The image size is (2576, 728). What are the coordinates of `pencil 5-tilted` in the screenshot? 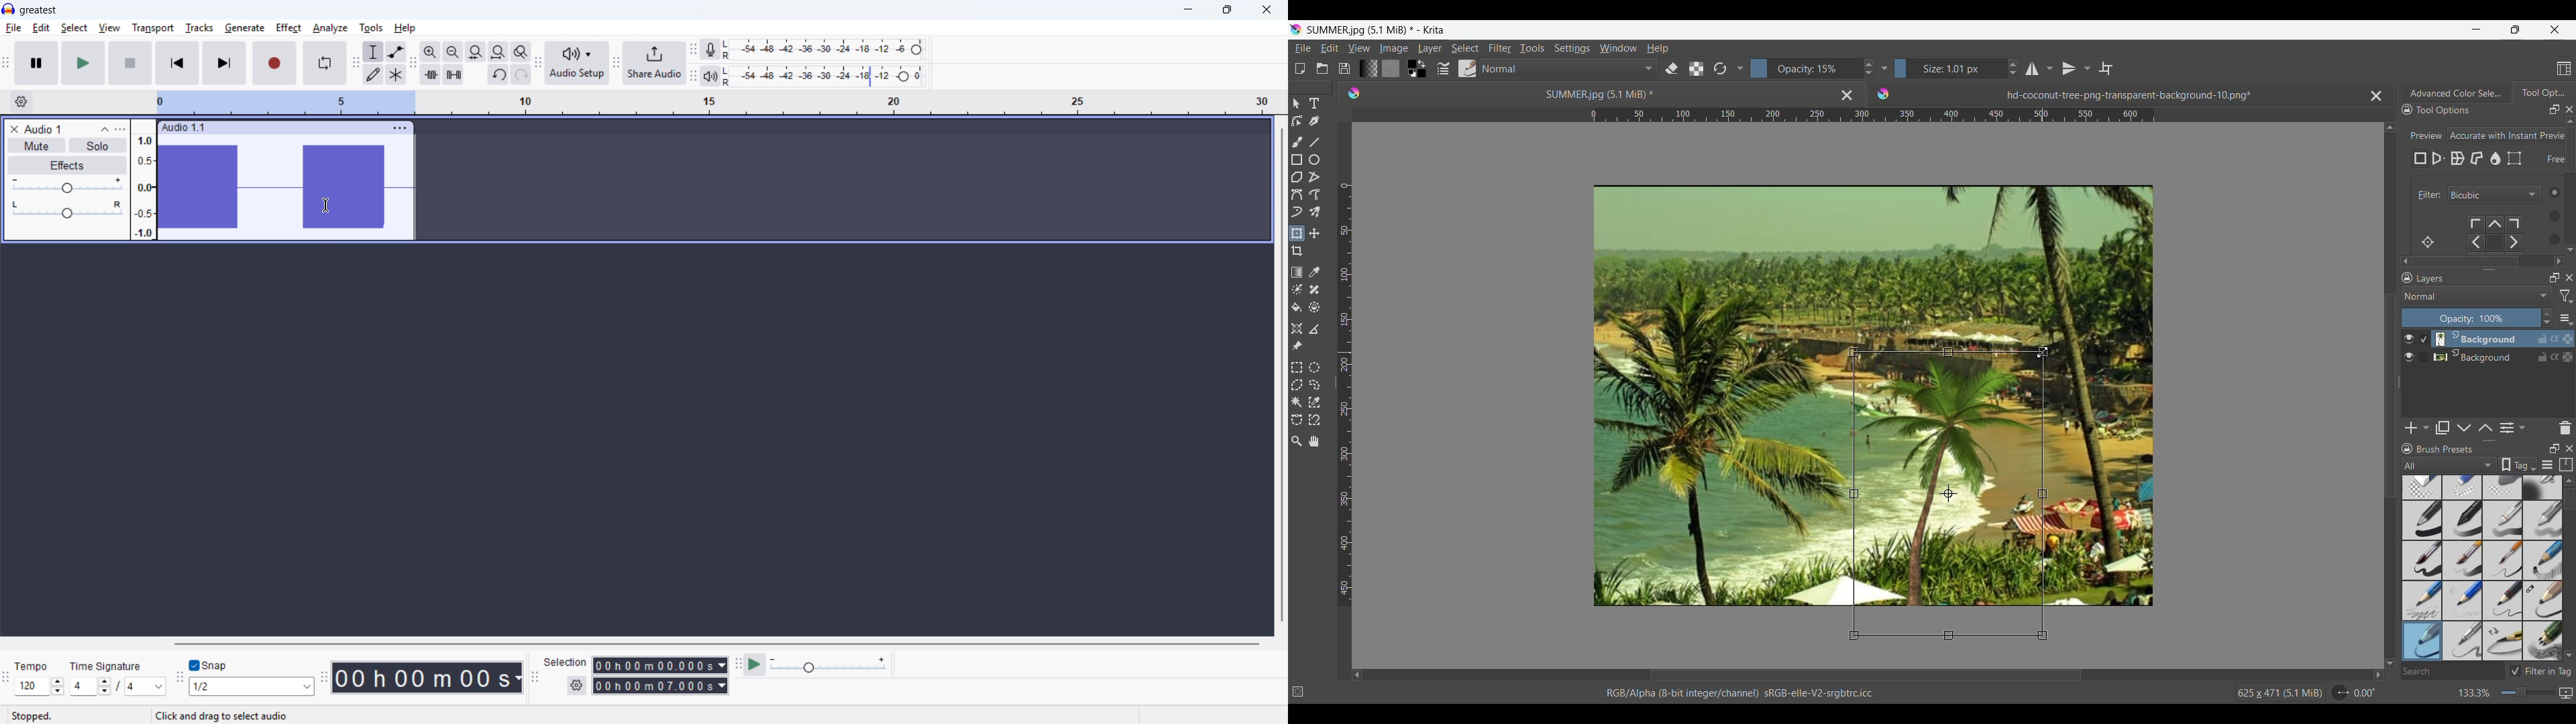 It's located at (2463, 640).